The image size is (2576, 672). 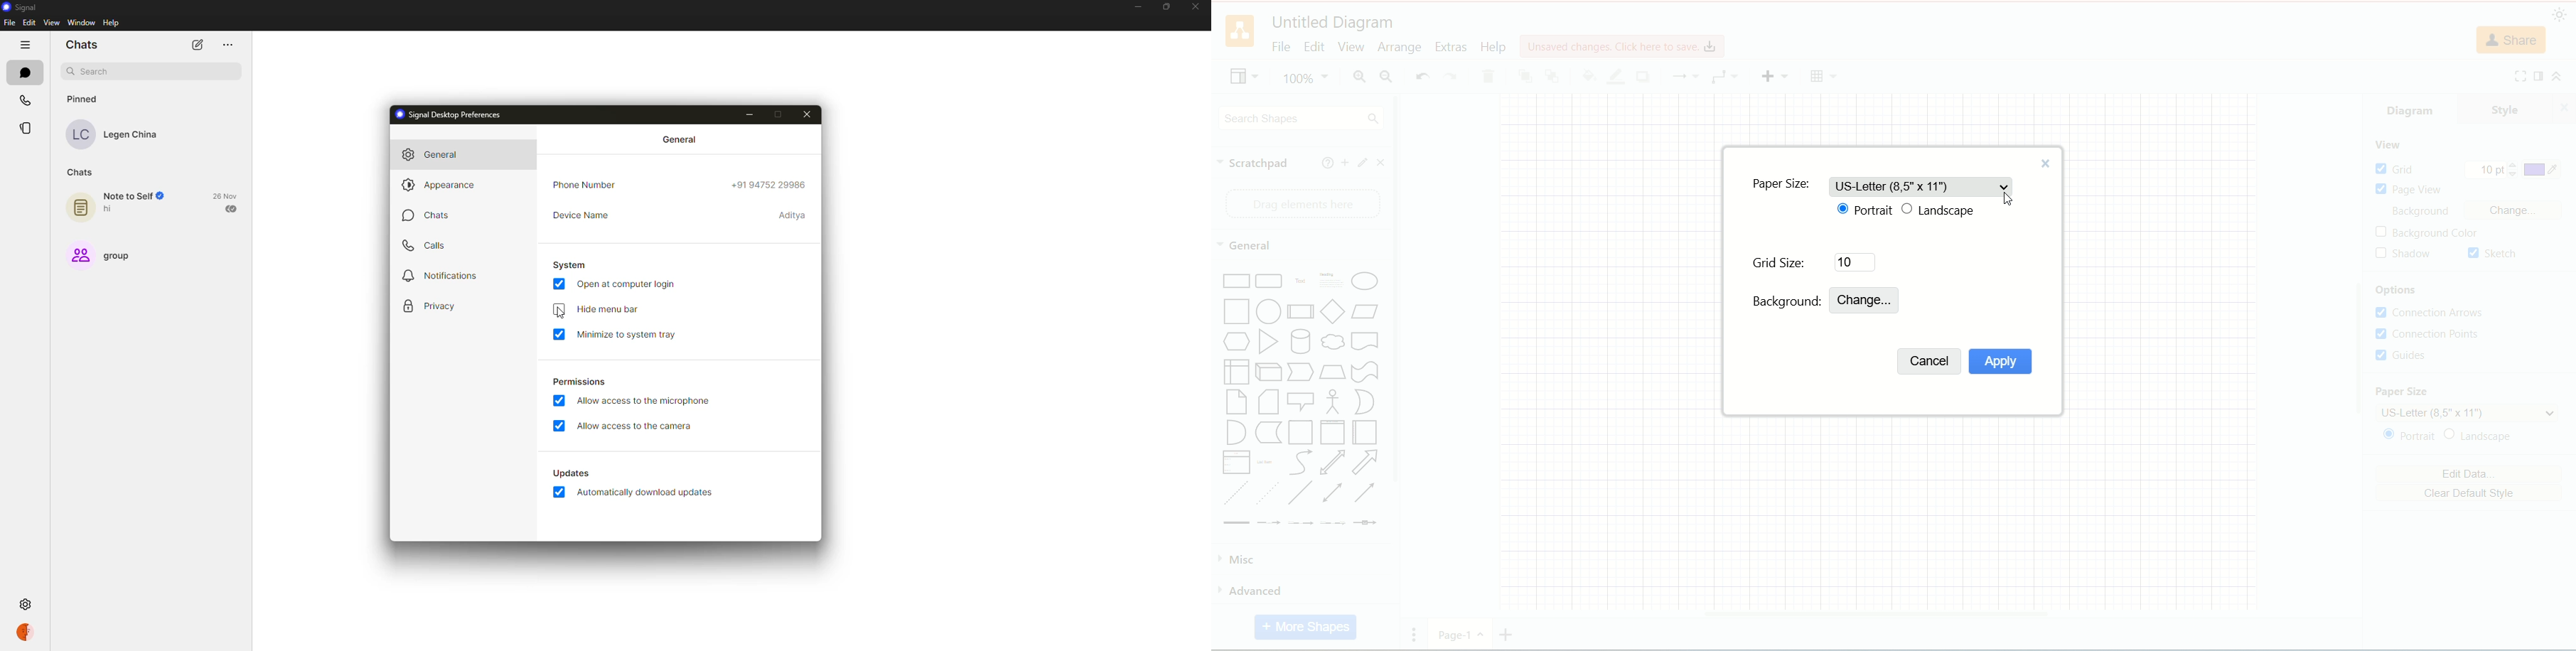 I want to click on Cursor Position, so click(x=2006, y=201).